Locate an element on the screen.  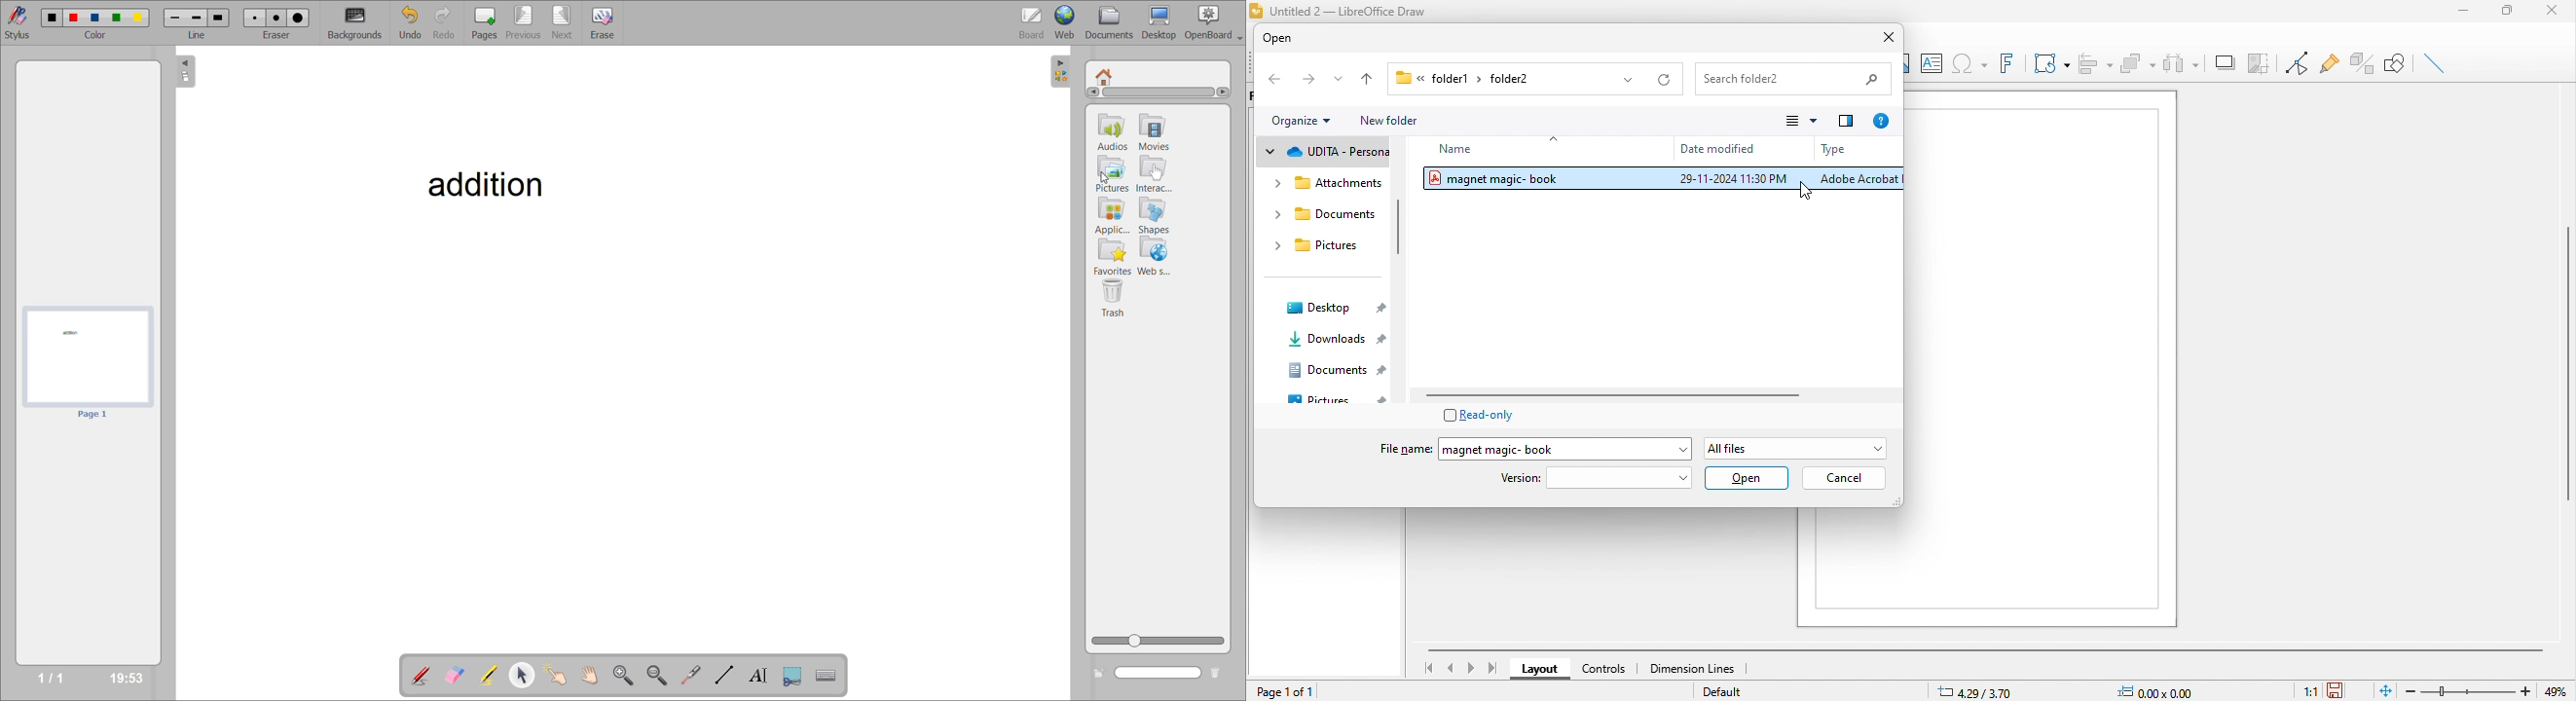
erase is located at coordinates (602, 24).